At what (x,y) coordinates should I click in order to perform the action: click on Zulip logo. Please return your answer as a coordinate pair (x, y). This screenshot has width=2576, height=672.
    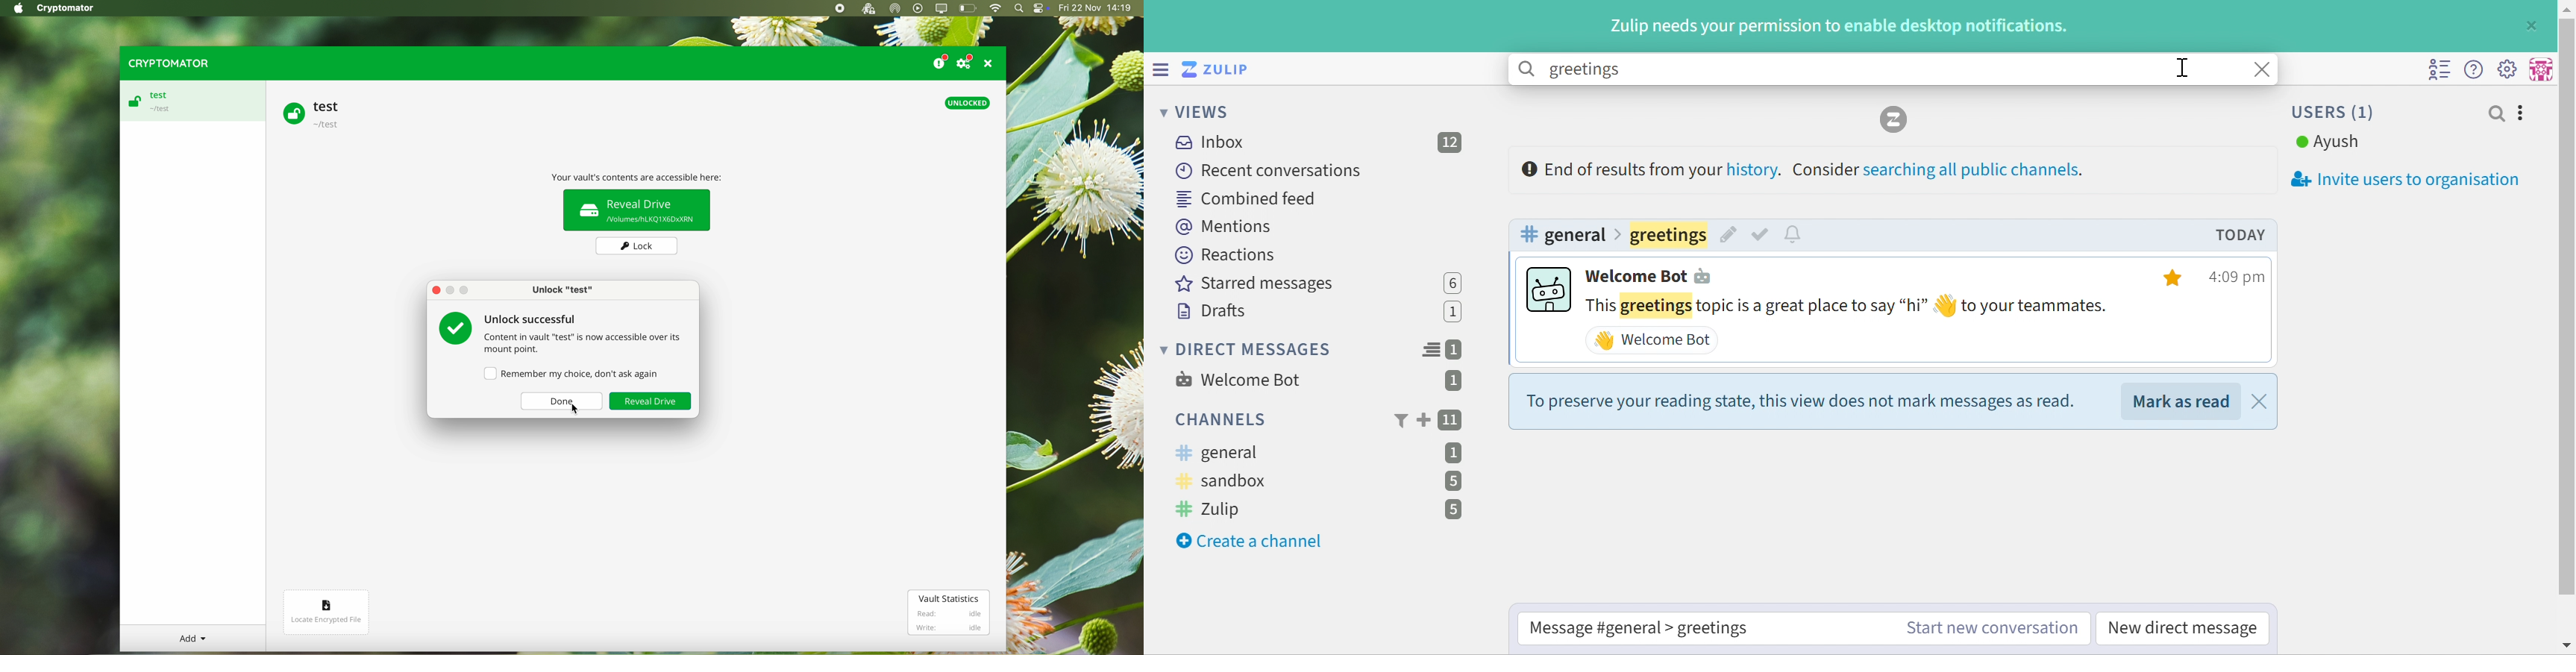
    Looking at the image, I should click on (1218, 69).